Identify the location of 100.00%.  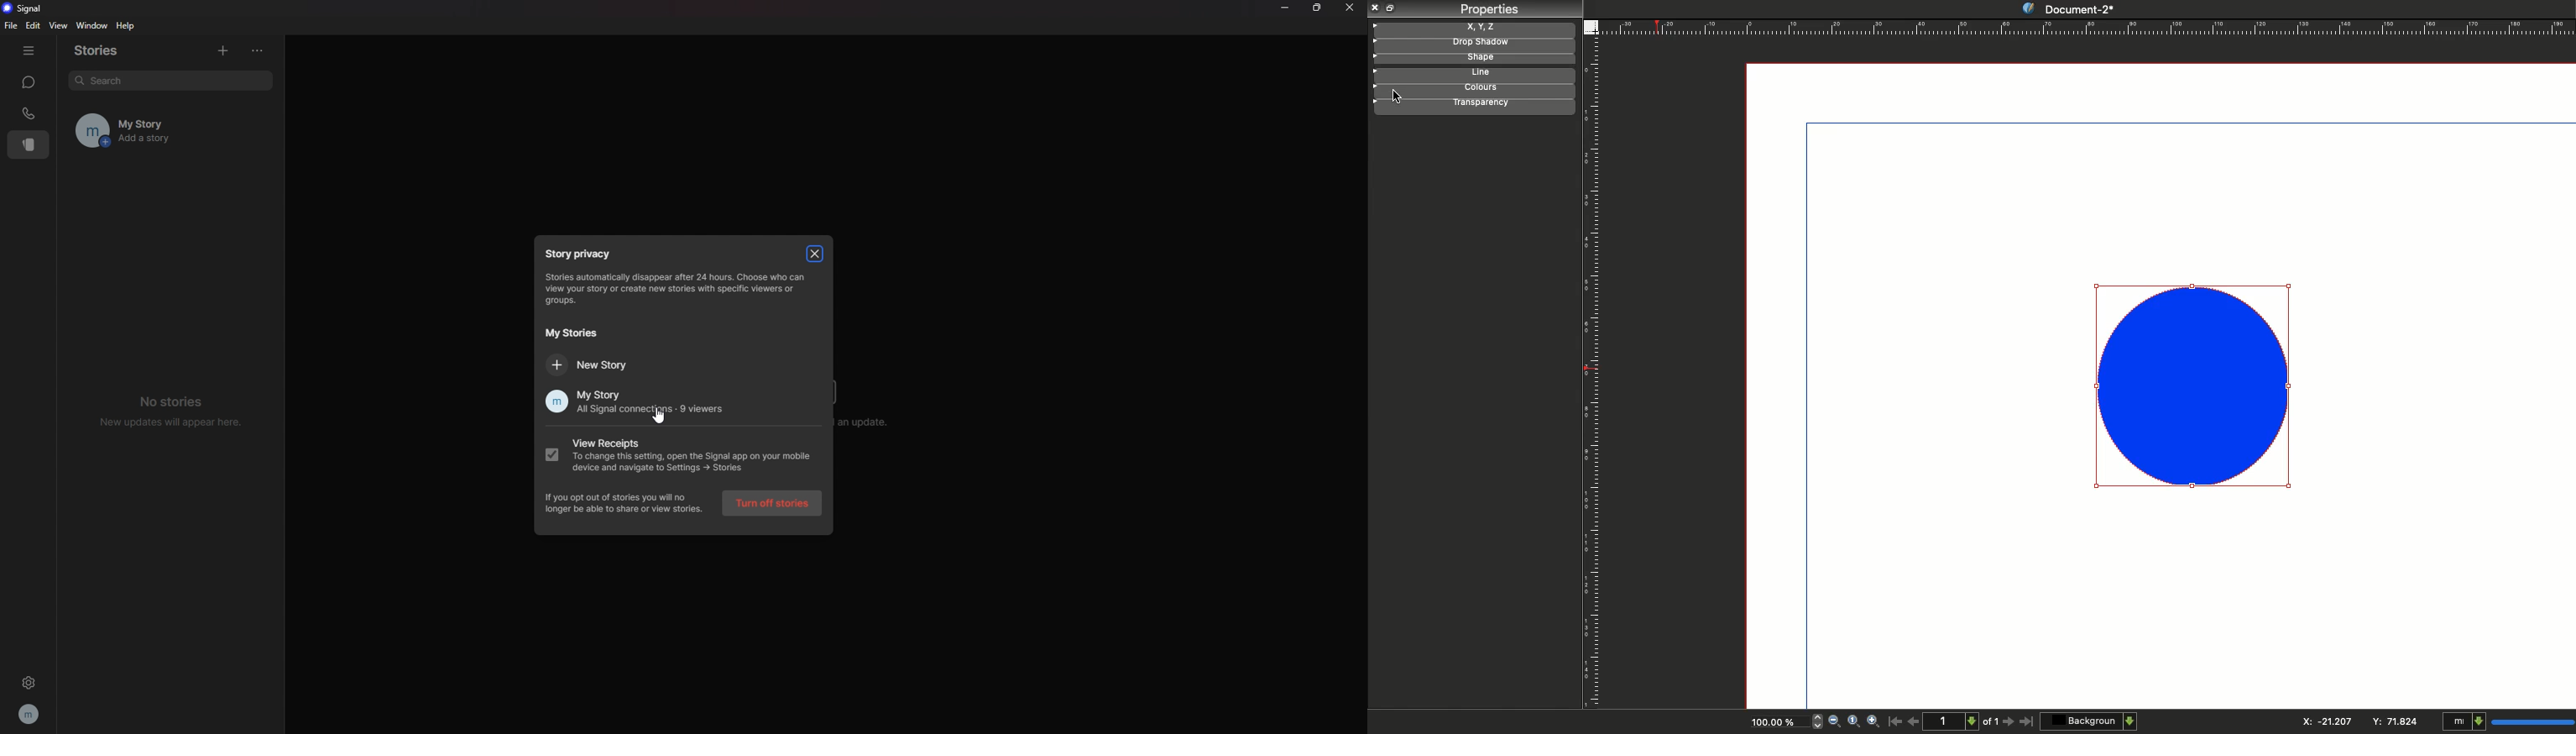
(1771, 724).